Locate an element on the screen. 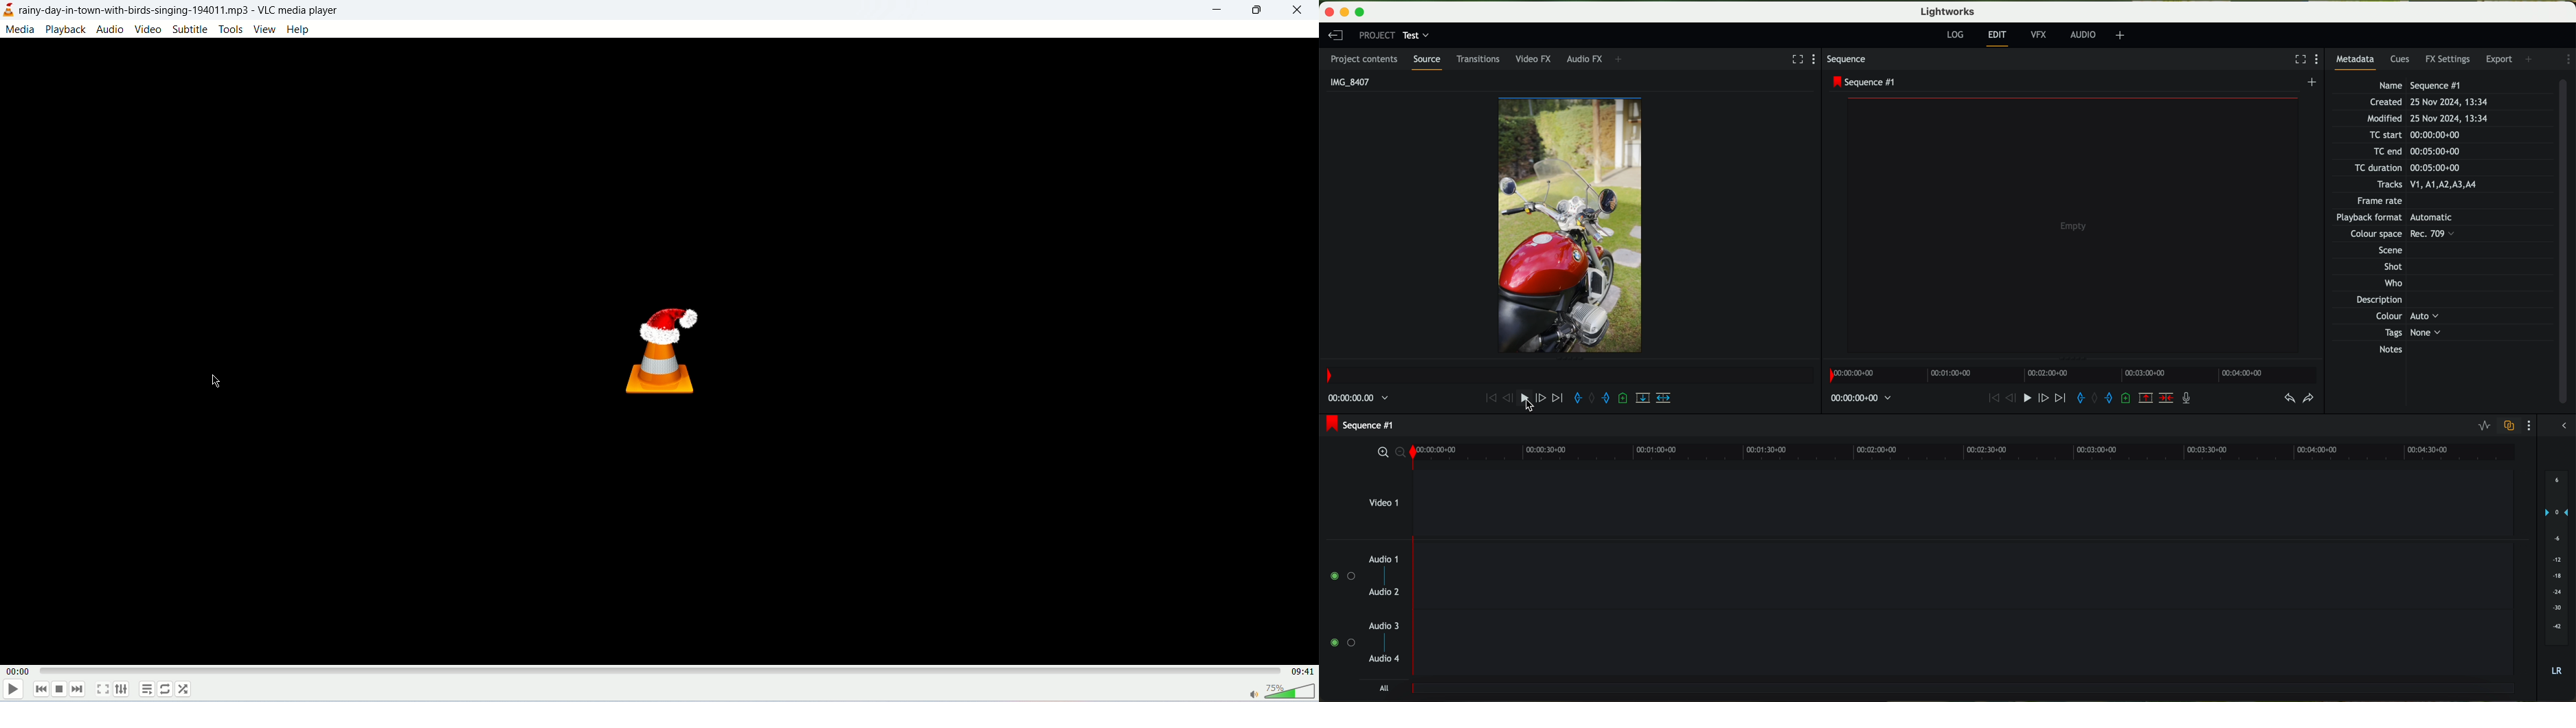 The width and height of the screenshot is (2576, 728). fullscreen is located at coordinates (1796, 59).